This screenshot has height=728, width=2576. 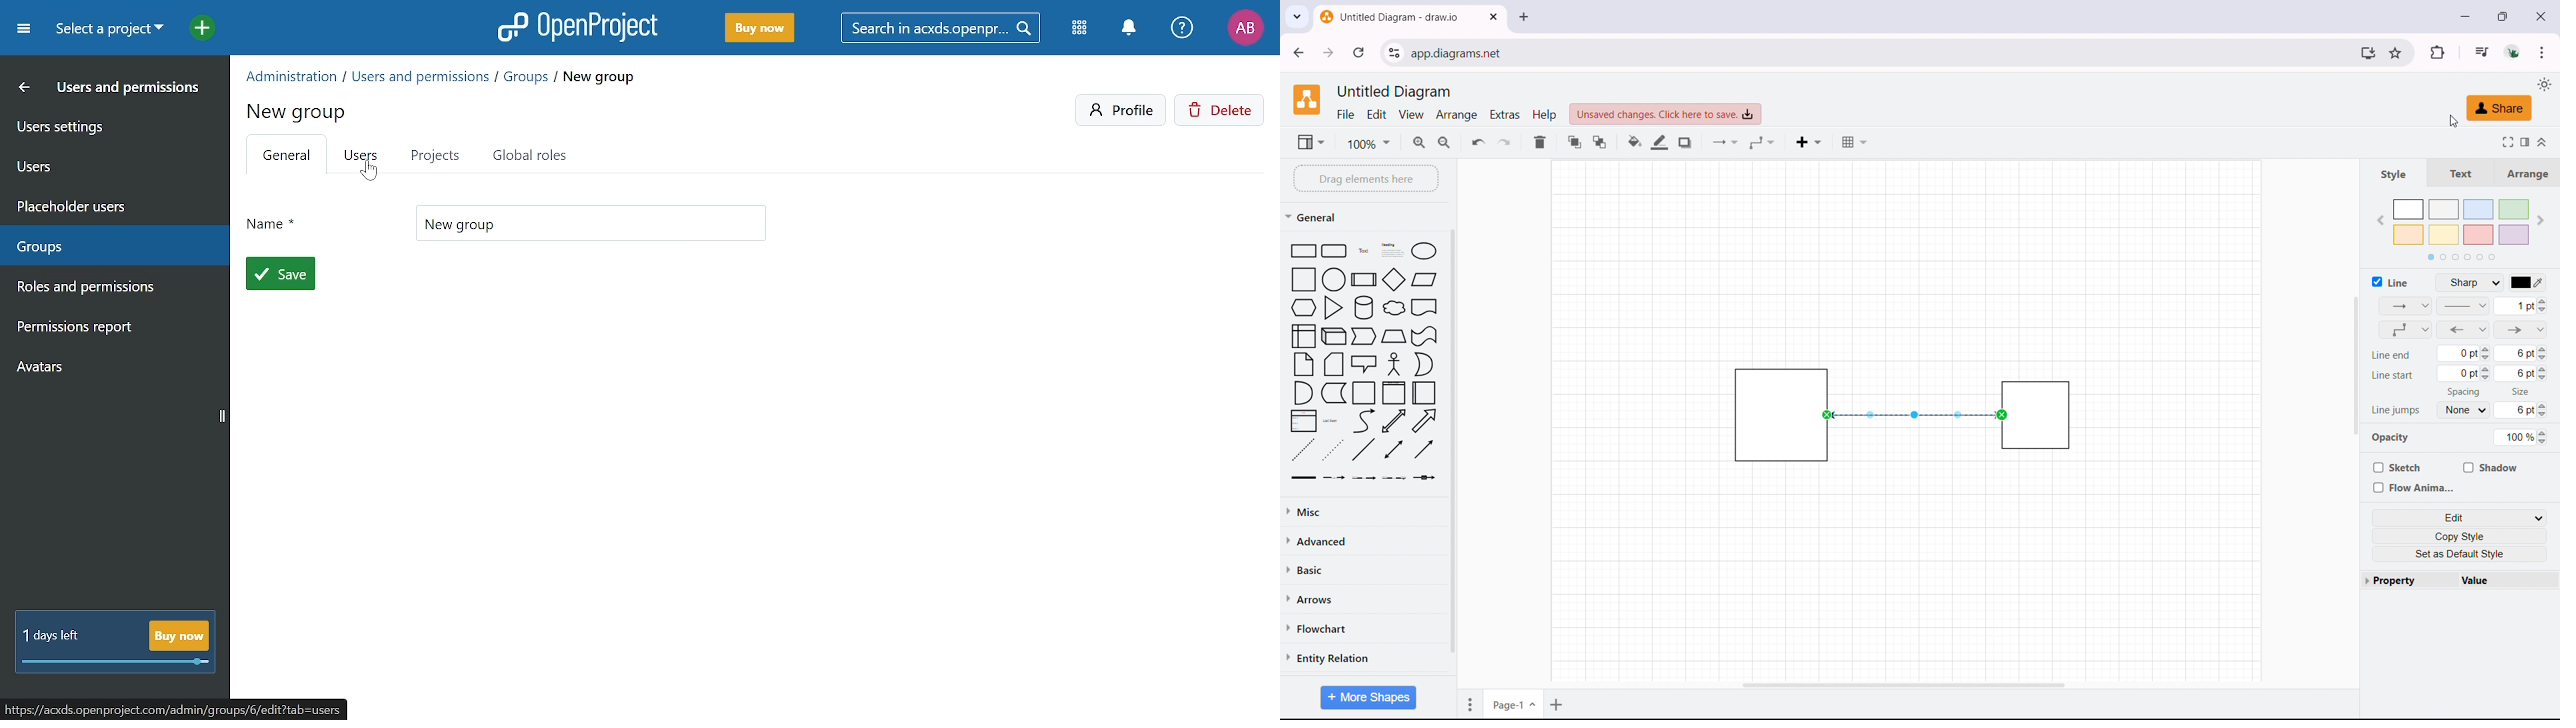 What do you see at coordinates (2521, 330) in the screenshot?
I see `line end` at bounding box center [2521, 330].